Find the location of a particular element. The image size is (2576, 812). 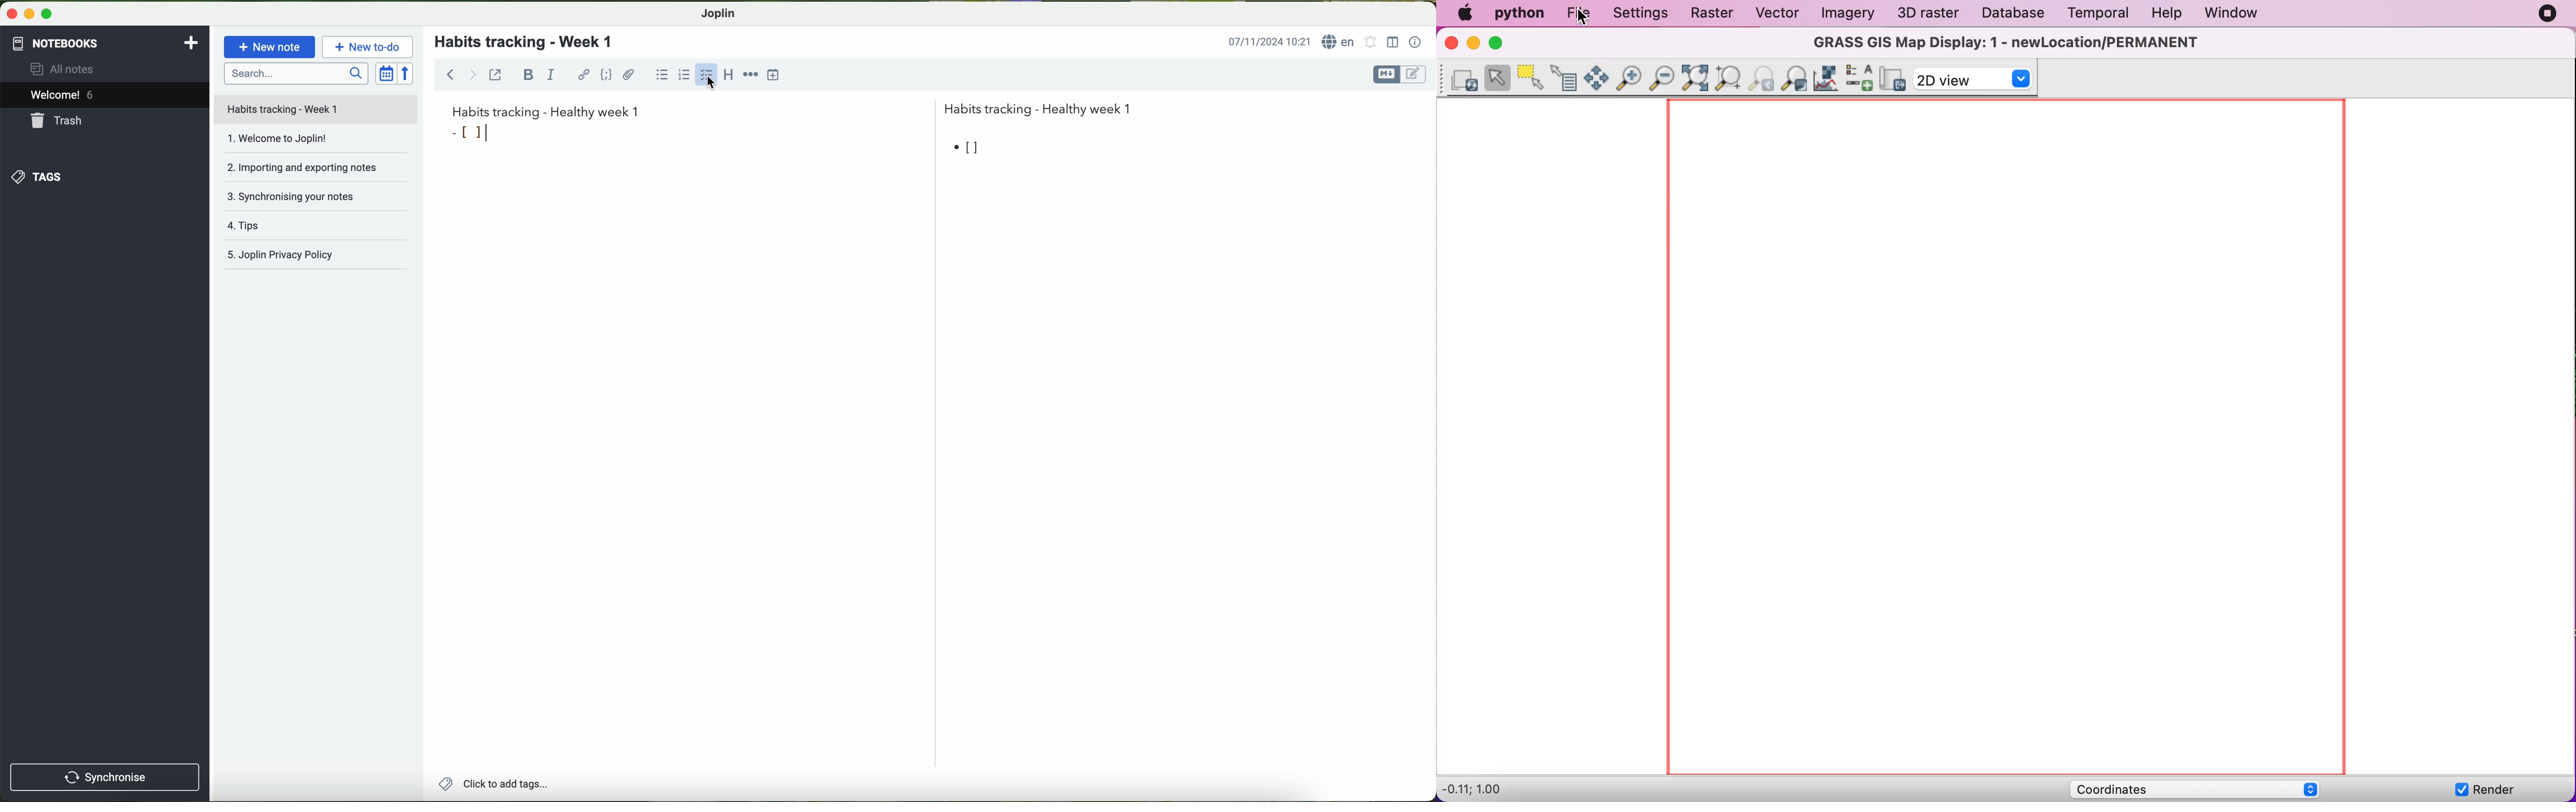

heading is located at coordinates (730, 78).